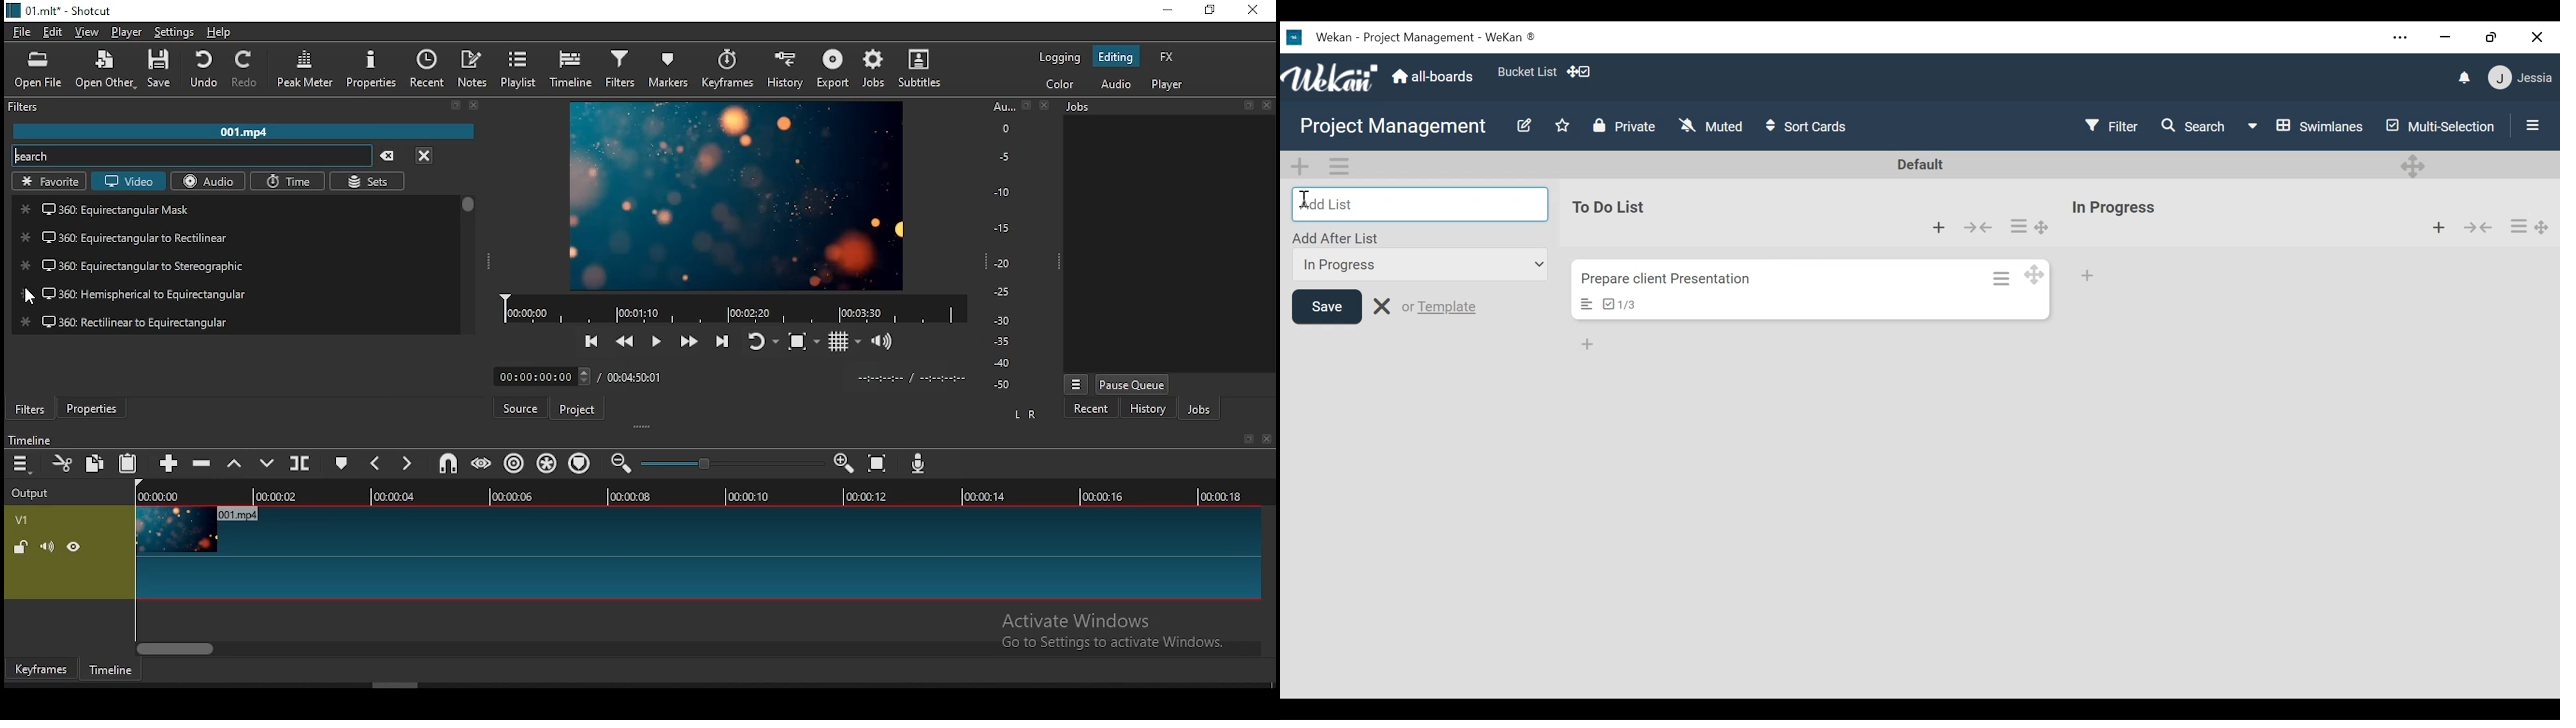 This screenshot has height=728, width=2576. I want to click on filters, so click(35, 409).